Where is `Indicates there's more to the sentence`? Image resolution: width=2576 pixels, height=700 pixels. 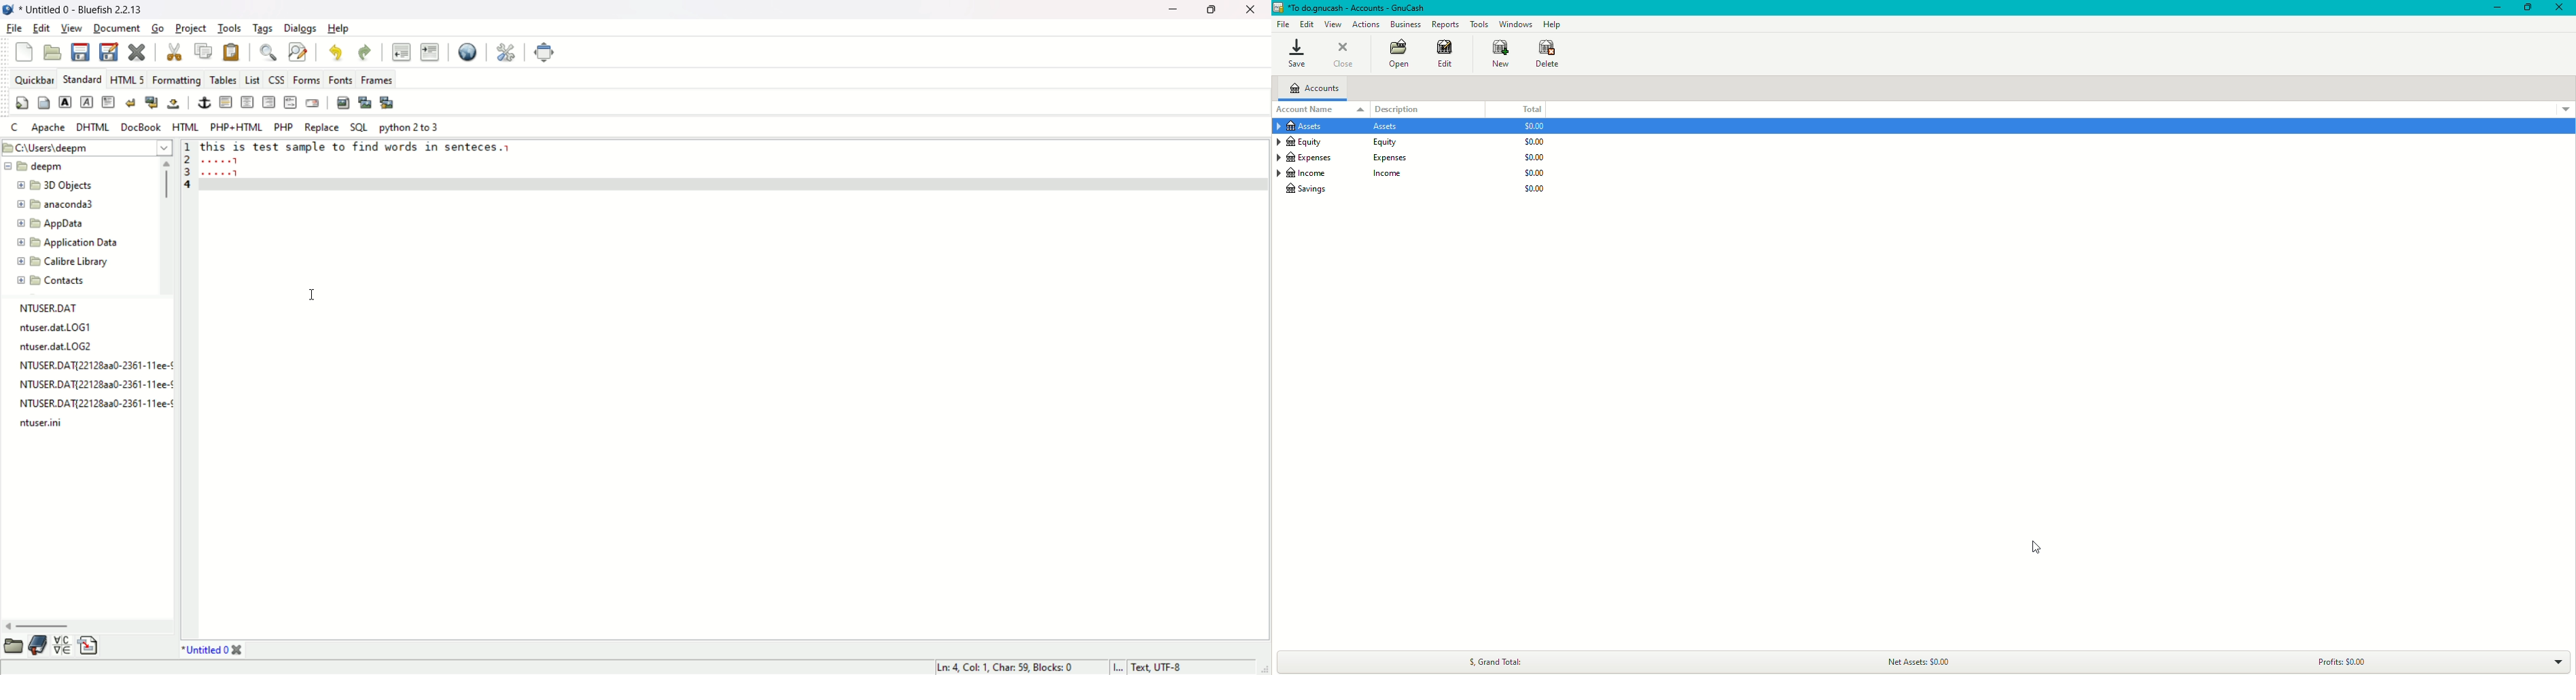 Indicates there's more to the sentence is located at coordinates (221, 167).